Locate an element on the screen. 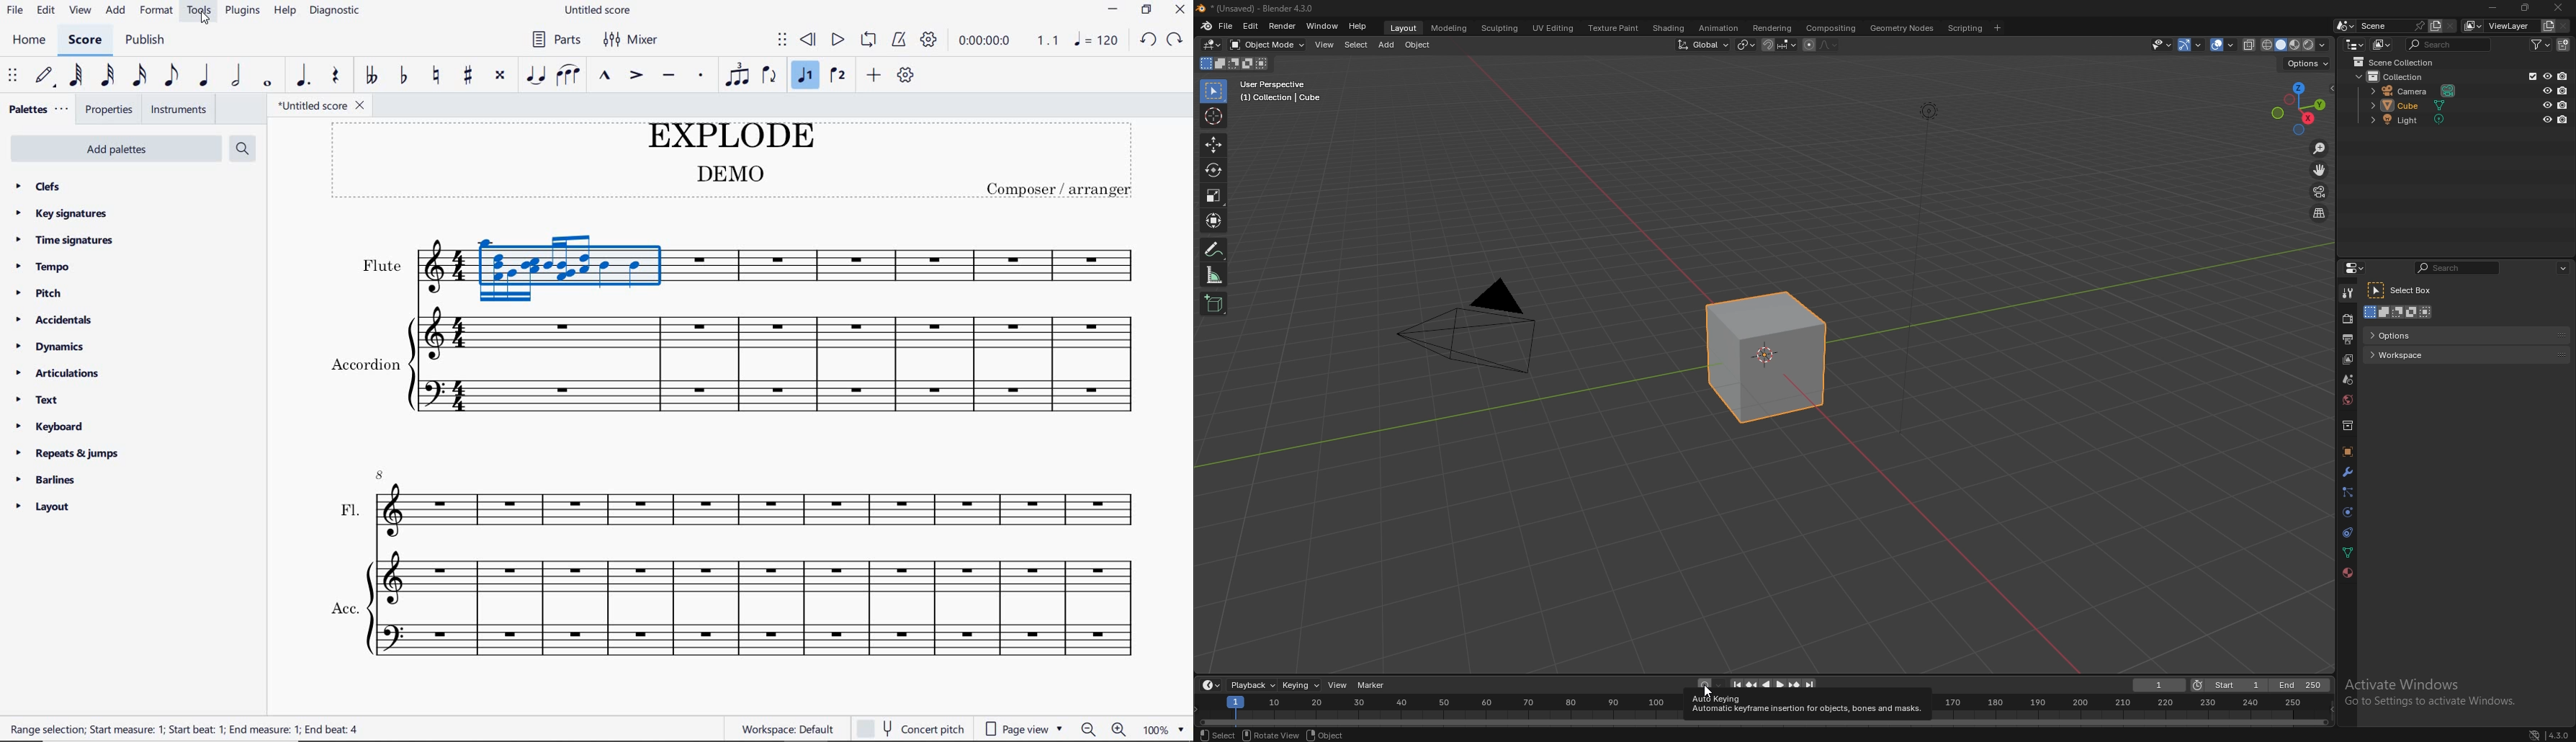 This screenshot has height=756, width=2576. collection is located at coordinates (2348, 425).